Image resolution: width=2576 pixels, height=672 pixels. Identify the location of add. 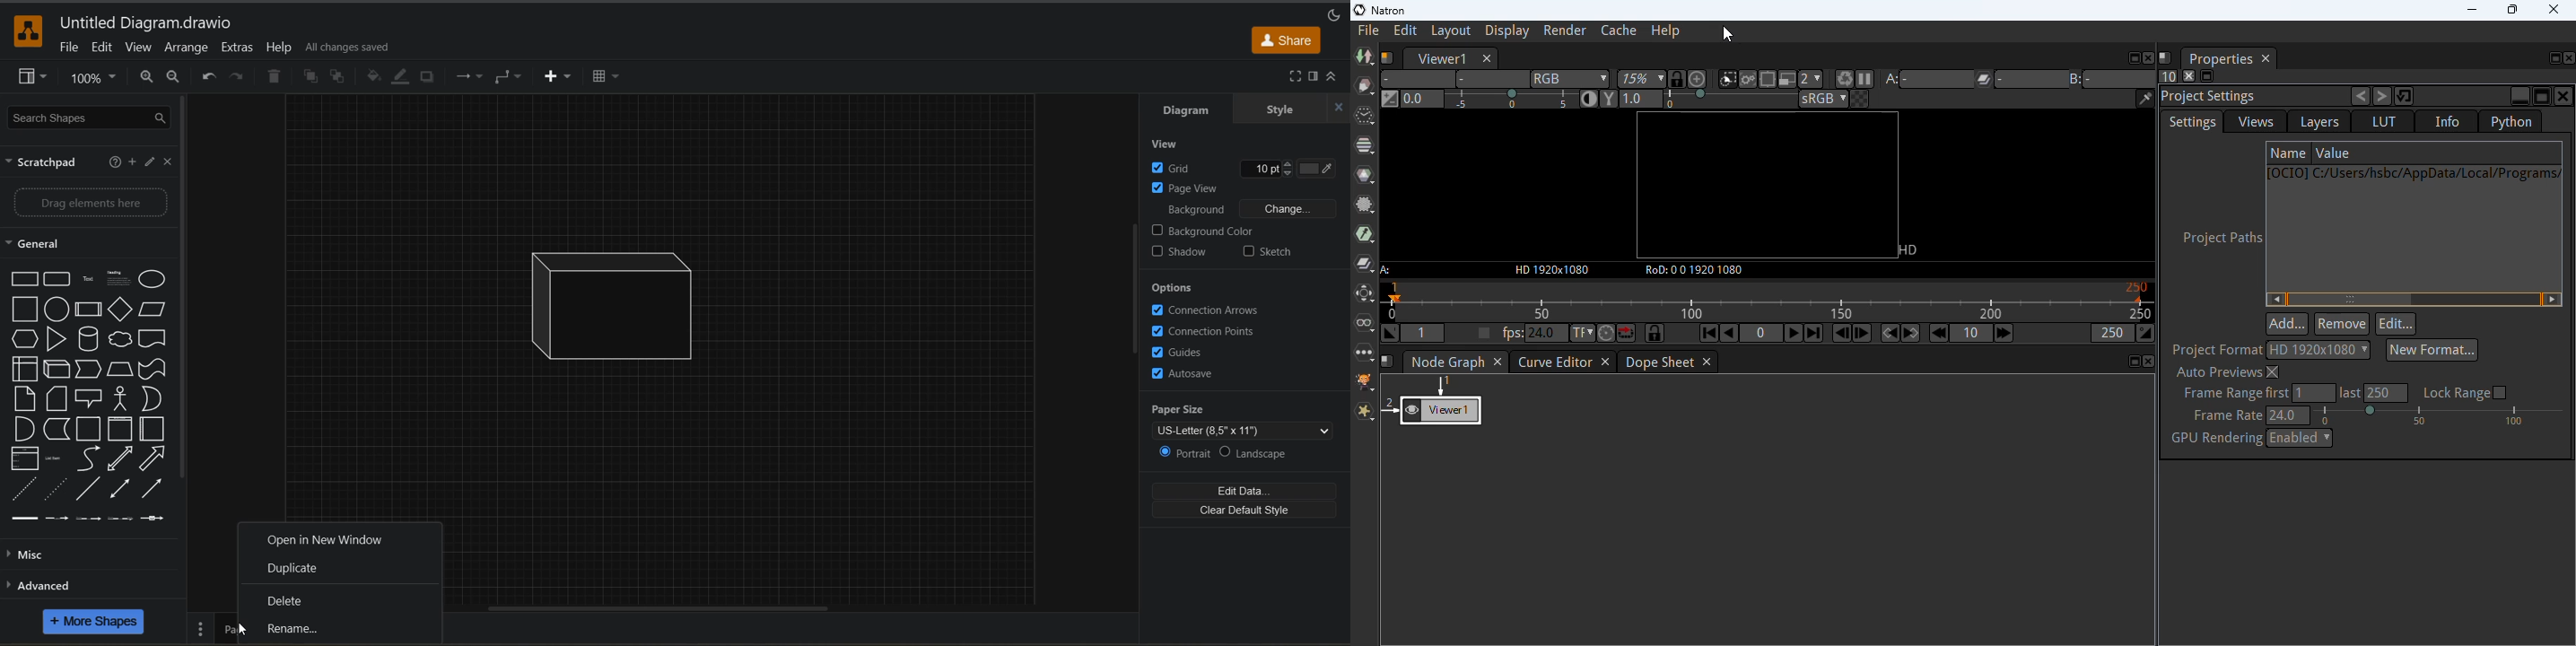
(130, 162).